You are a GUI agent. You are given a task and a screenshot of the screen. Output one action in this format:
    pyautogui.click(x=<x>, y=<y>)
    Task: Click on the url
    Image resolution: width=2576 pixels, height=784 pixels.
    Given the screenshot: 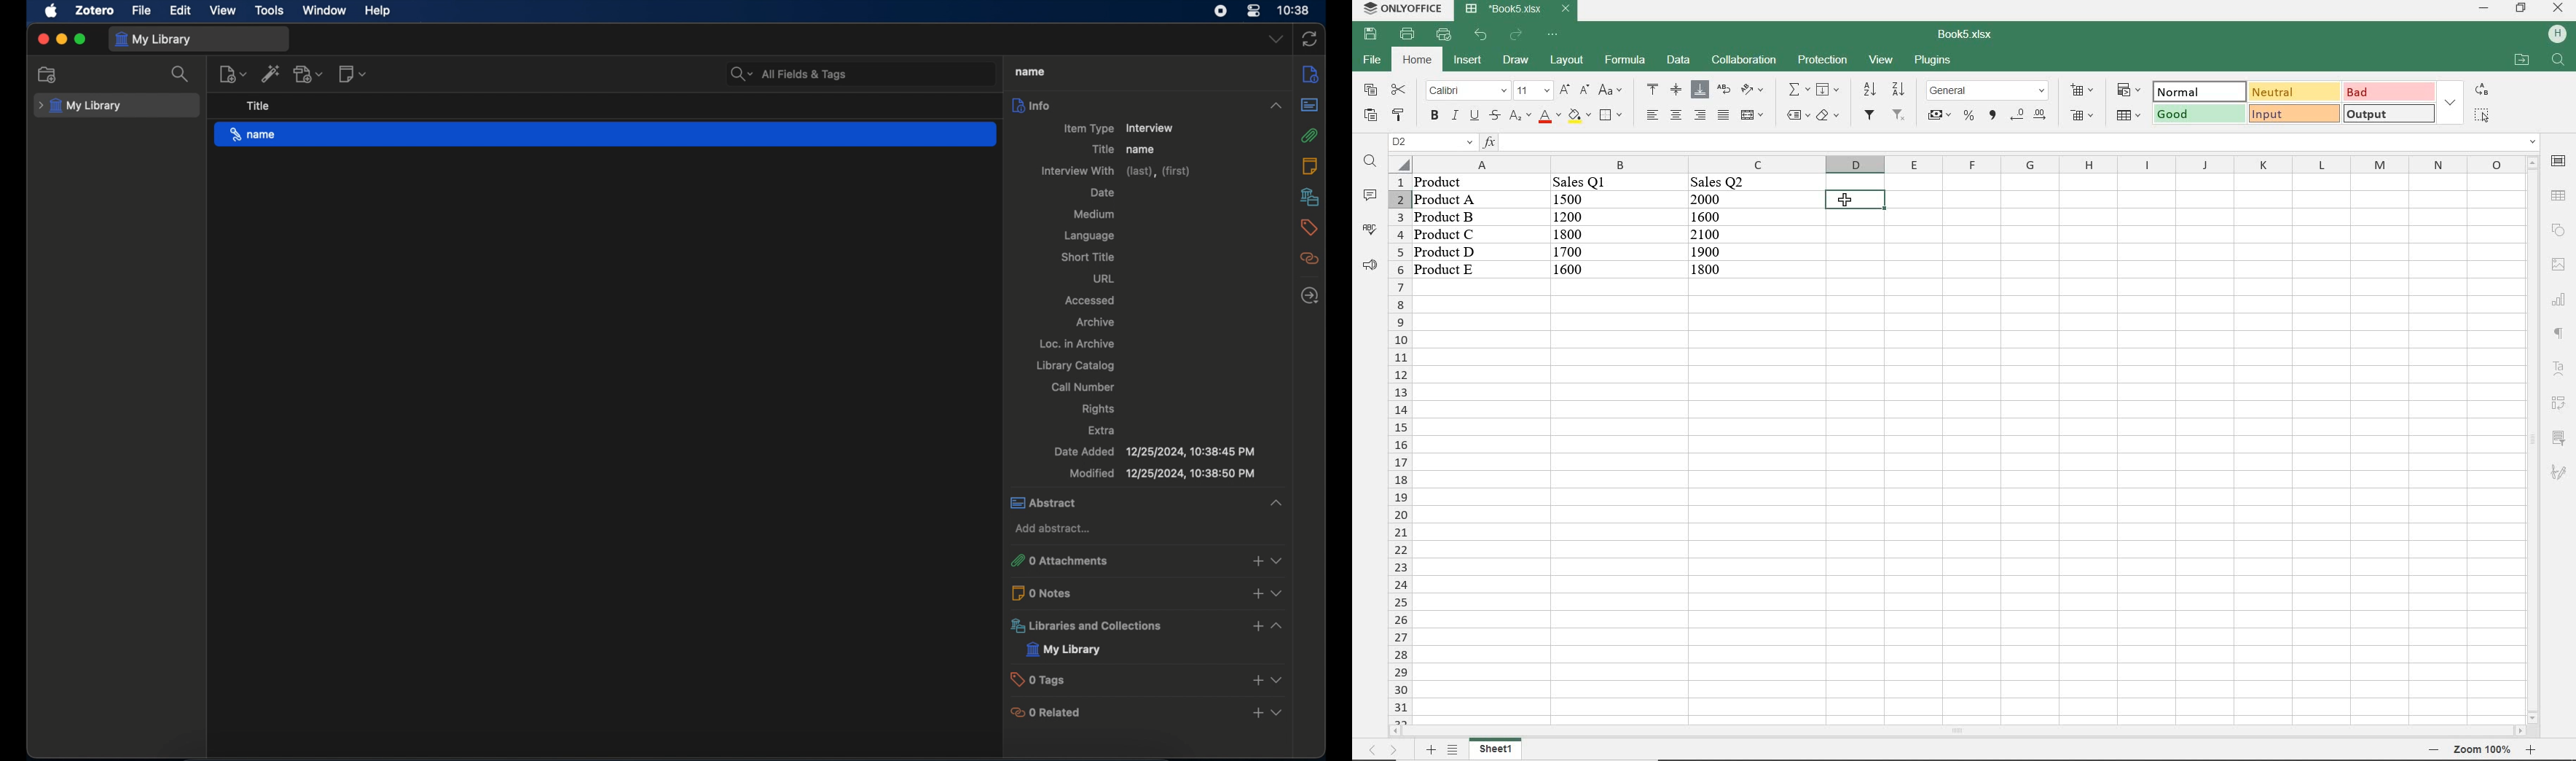 What is the action you would take?
    pyautogui.click(x=1106, y=279)
    